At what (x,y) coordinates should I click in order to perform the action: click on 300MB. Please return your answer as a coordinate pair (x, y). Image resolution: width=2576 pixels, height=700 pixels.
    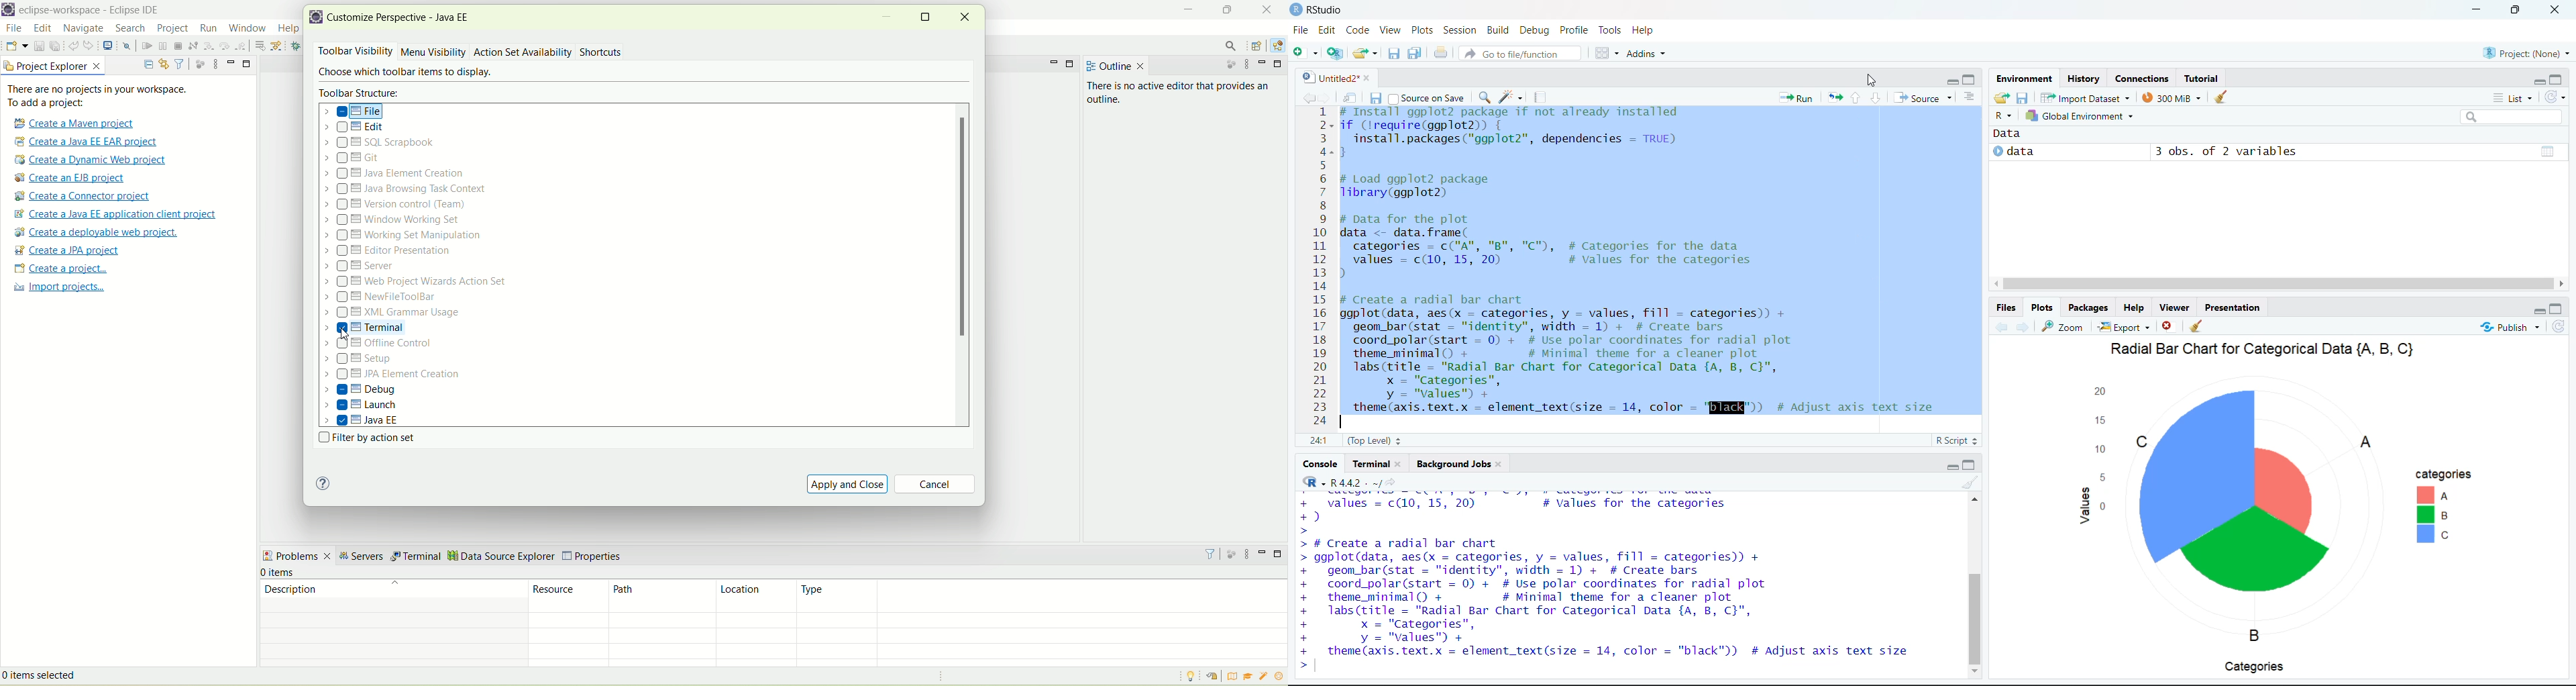
    Looking at the image, I should click on (2176, 97).